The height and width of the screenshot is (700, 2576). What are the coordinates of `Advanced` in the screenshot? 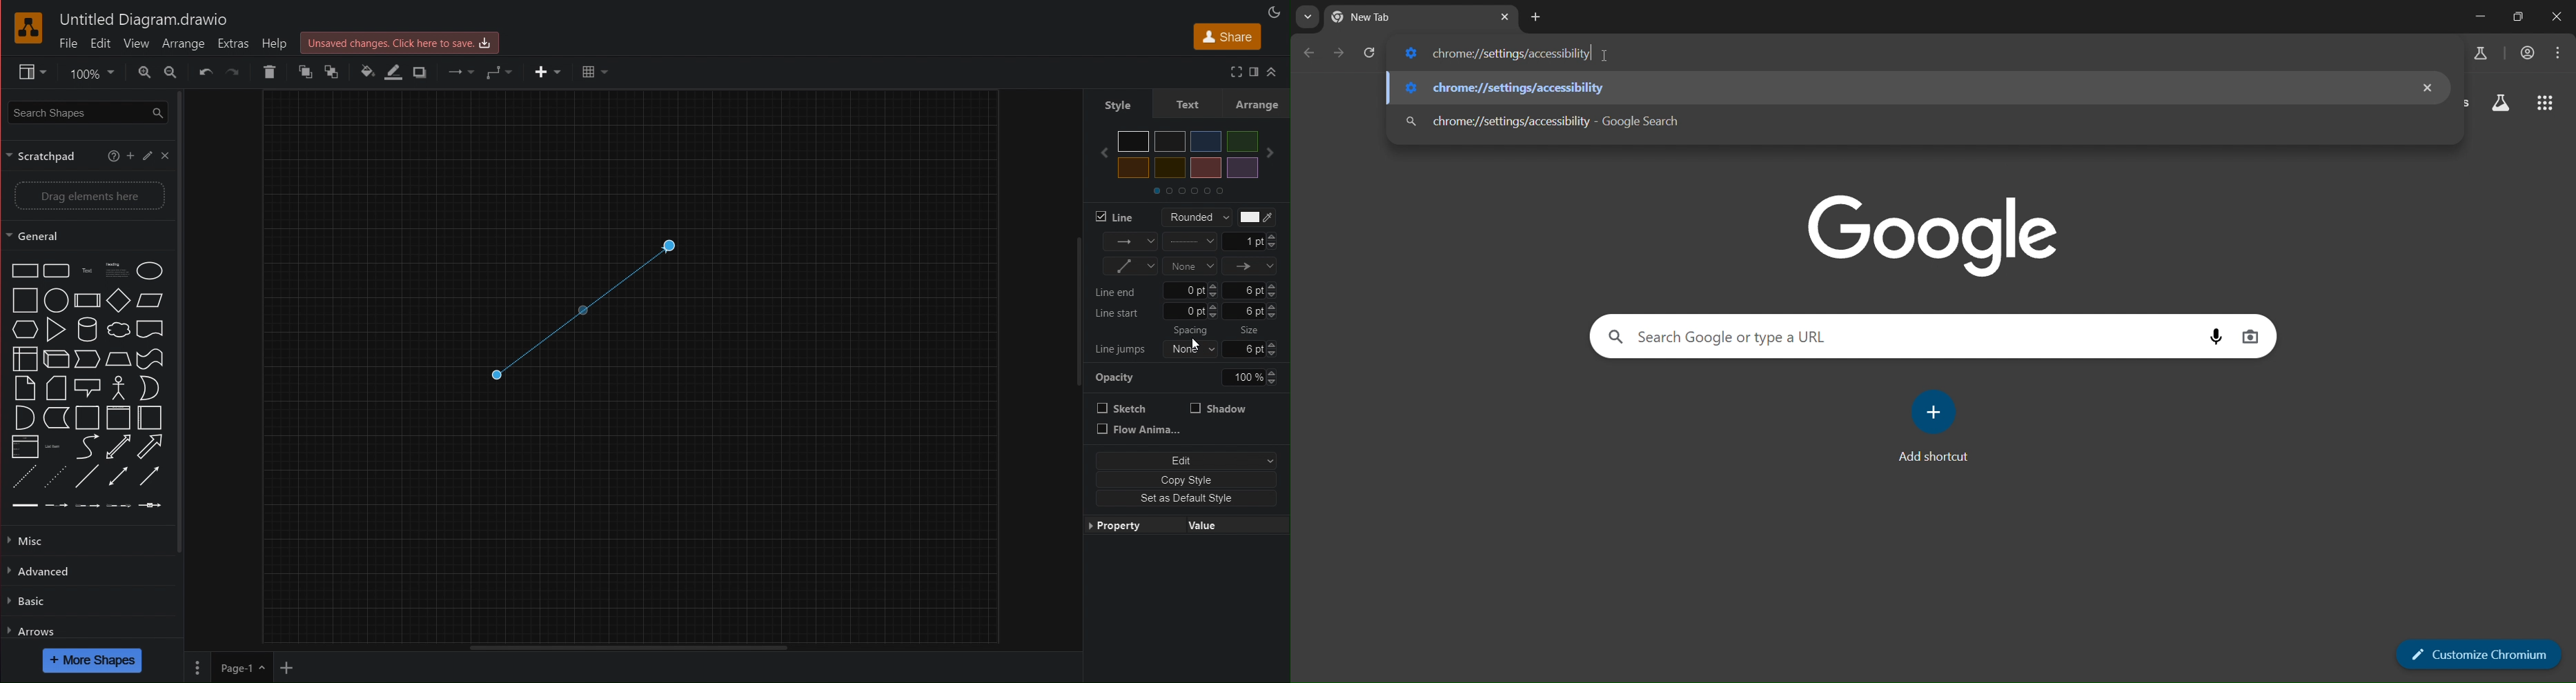 It's located at (43, 571).